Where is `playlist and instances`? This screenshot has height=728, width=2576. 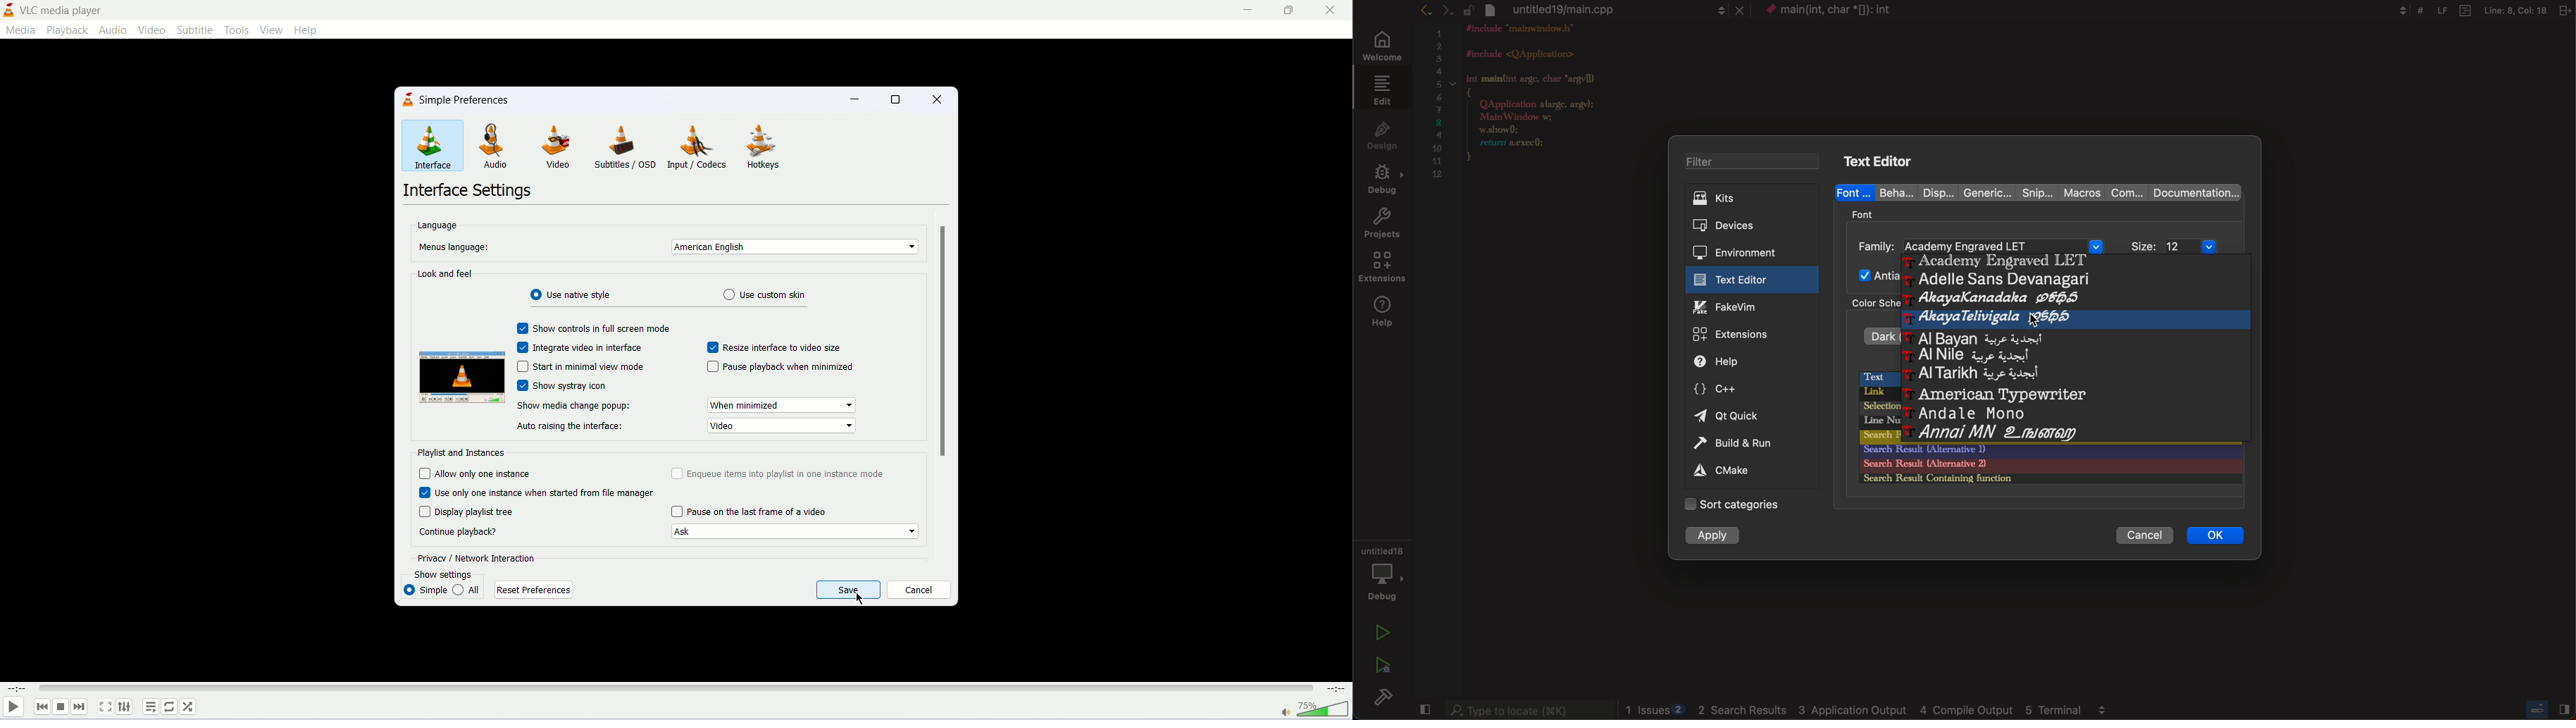
playlist and instances is located at coordinates (462, 452).